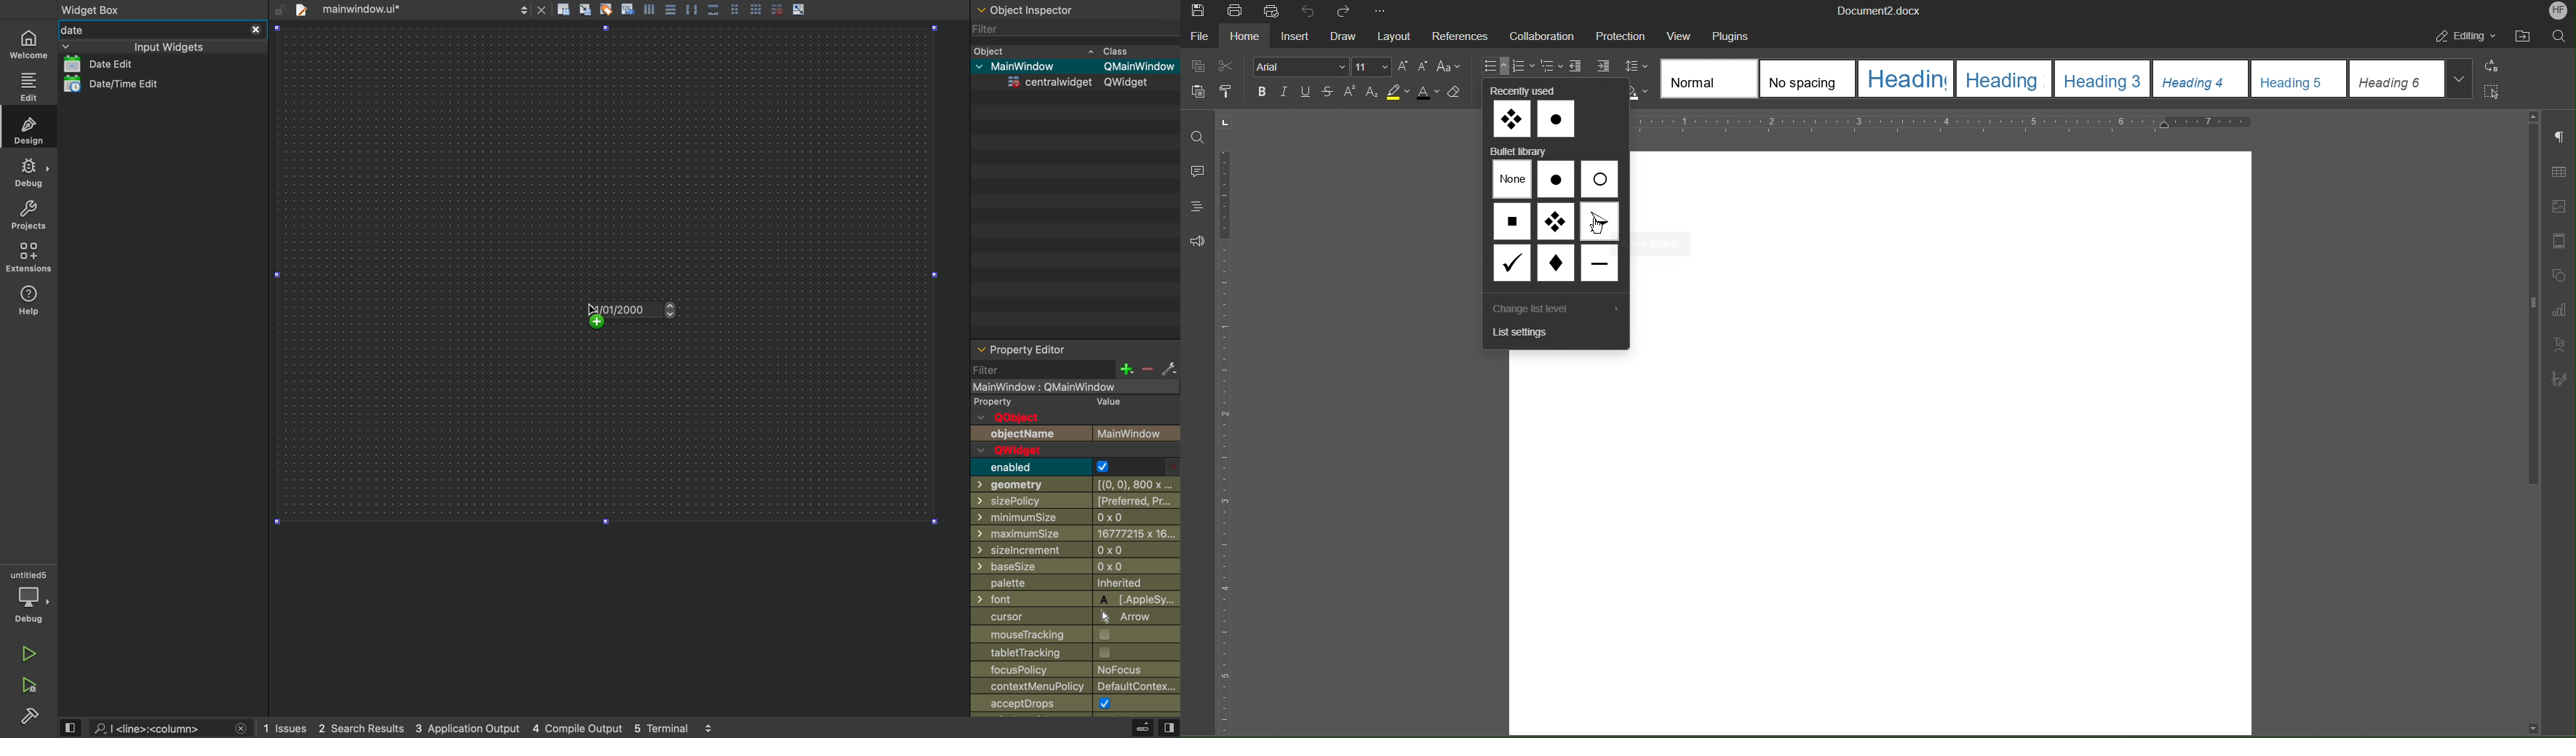  What do you see at coordinates (2492, 93) in the screenshot?
I see `Select All` at bounding box center [2492, 93].